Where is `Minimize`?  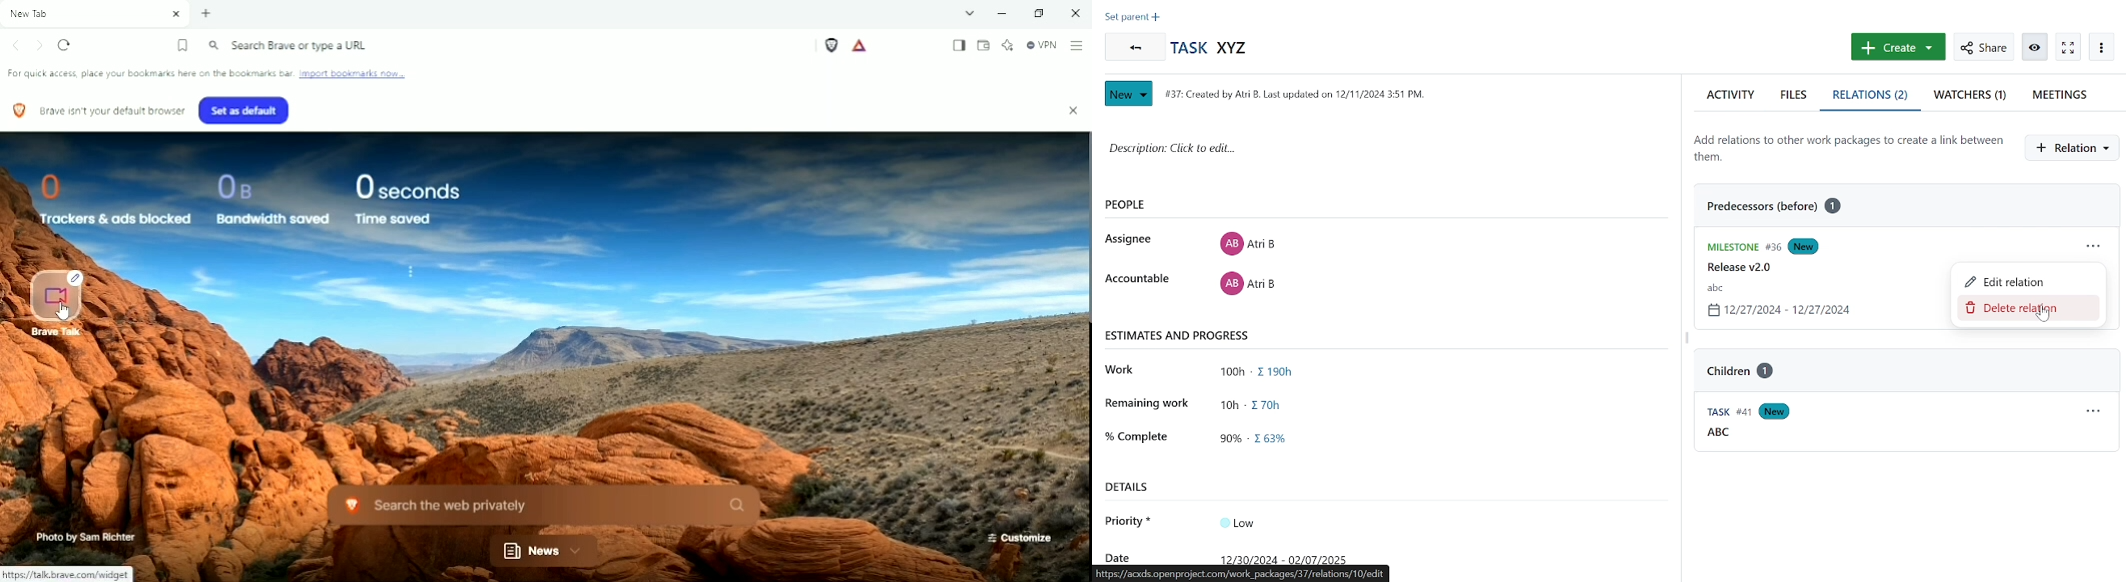 Minimize is located at coordinates (1006, 14).